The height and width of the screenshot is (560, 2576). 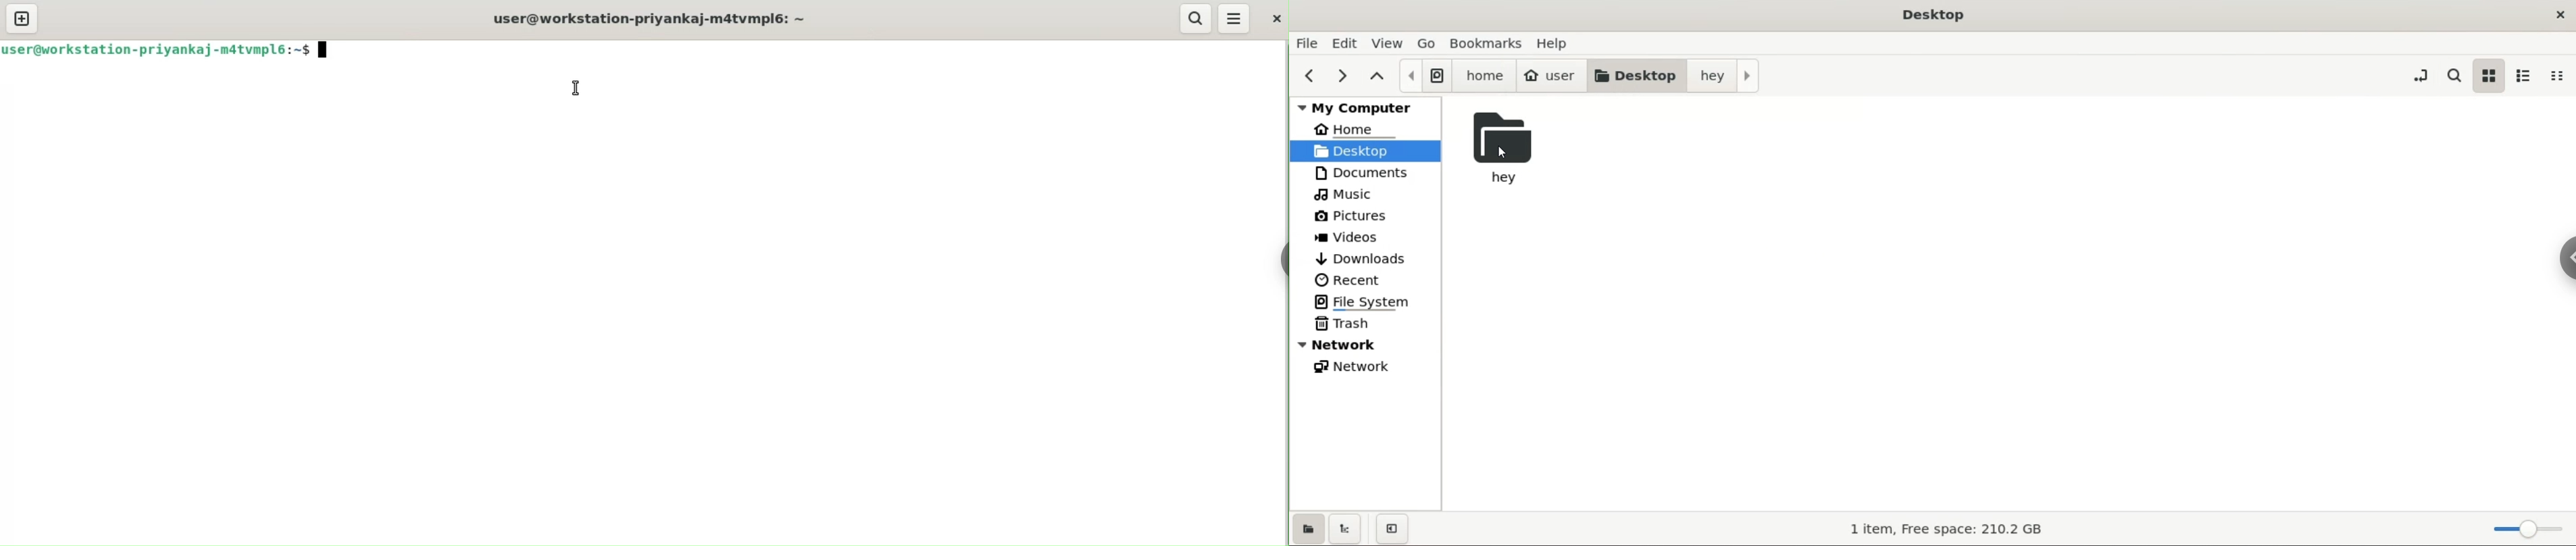 What do you see at coordinates (1487, 43) in the screenshot?
I see `bookmarks` at bounding box center [1487, 43].